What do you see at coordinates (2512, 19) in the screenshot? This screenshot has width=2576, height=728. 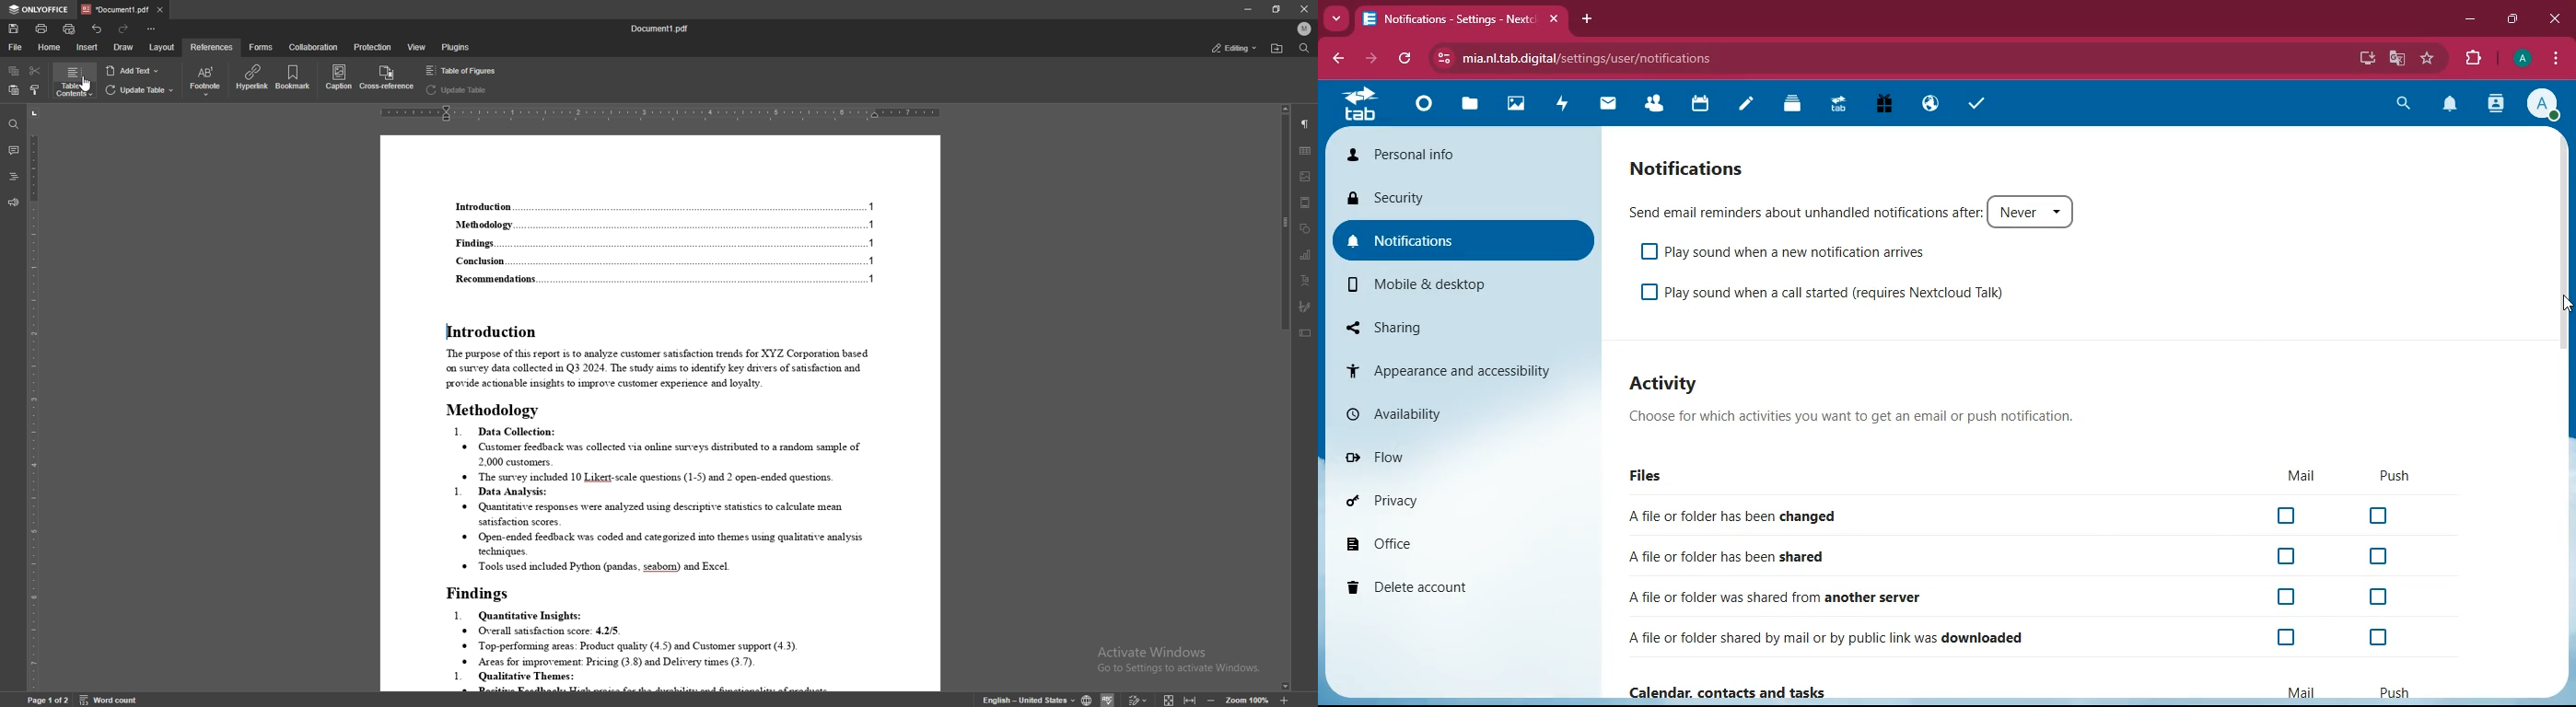 I see `maximize` at bounding box center [2512, 19].